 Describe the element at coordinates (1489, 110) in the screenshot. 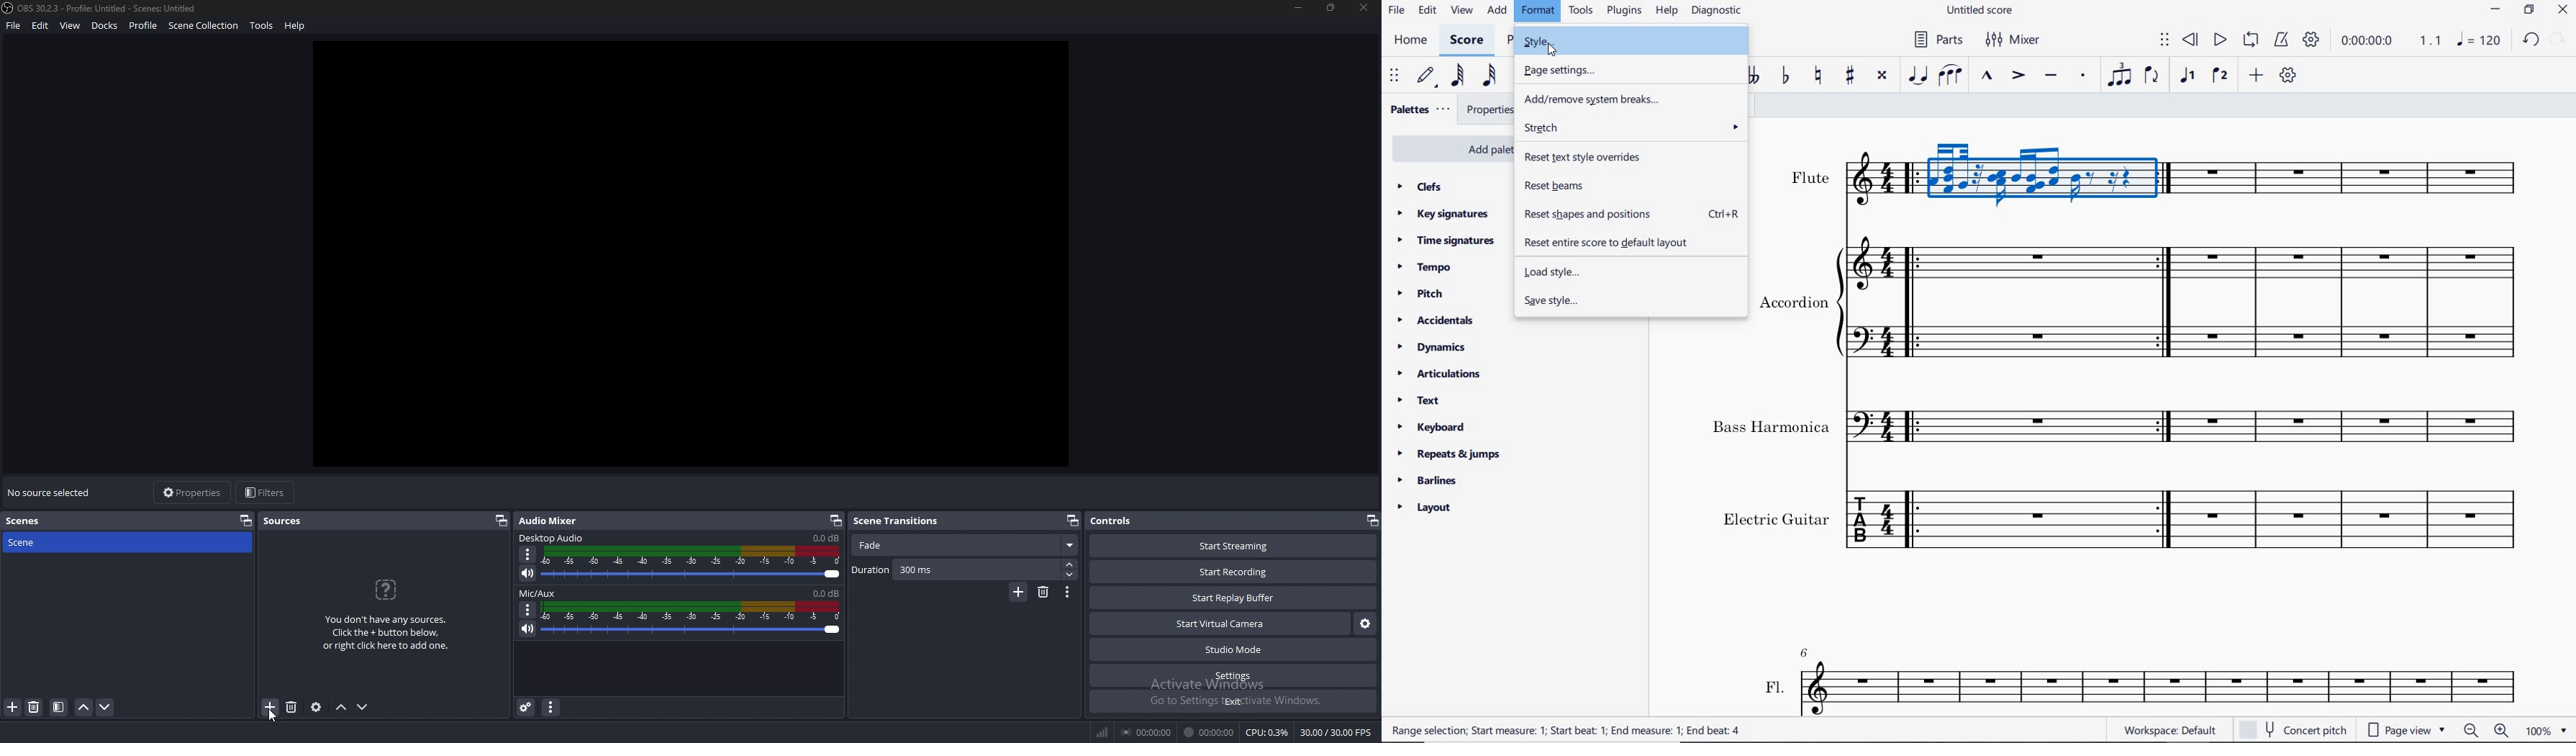

I see `properties` at that location.